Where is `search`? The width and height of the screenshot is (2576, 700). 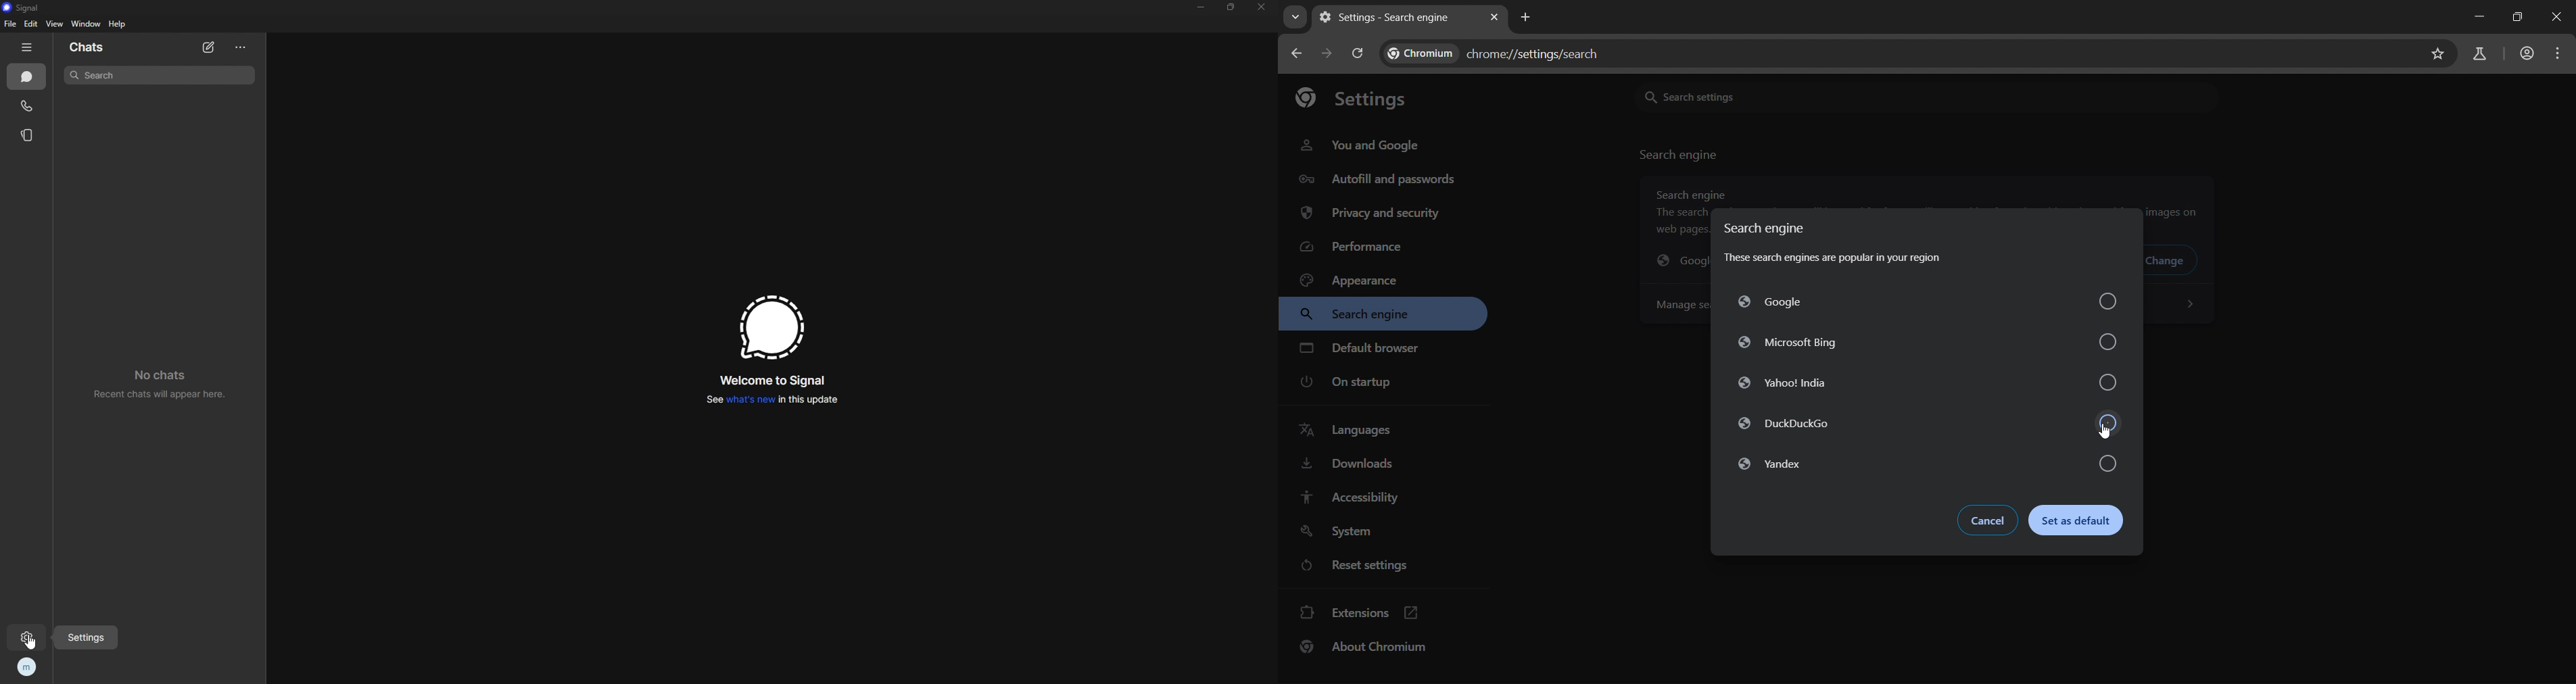 search is located at coordinates (160, 75).